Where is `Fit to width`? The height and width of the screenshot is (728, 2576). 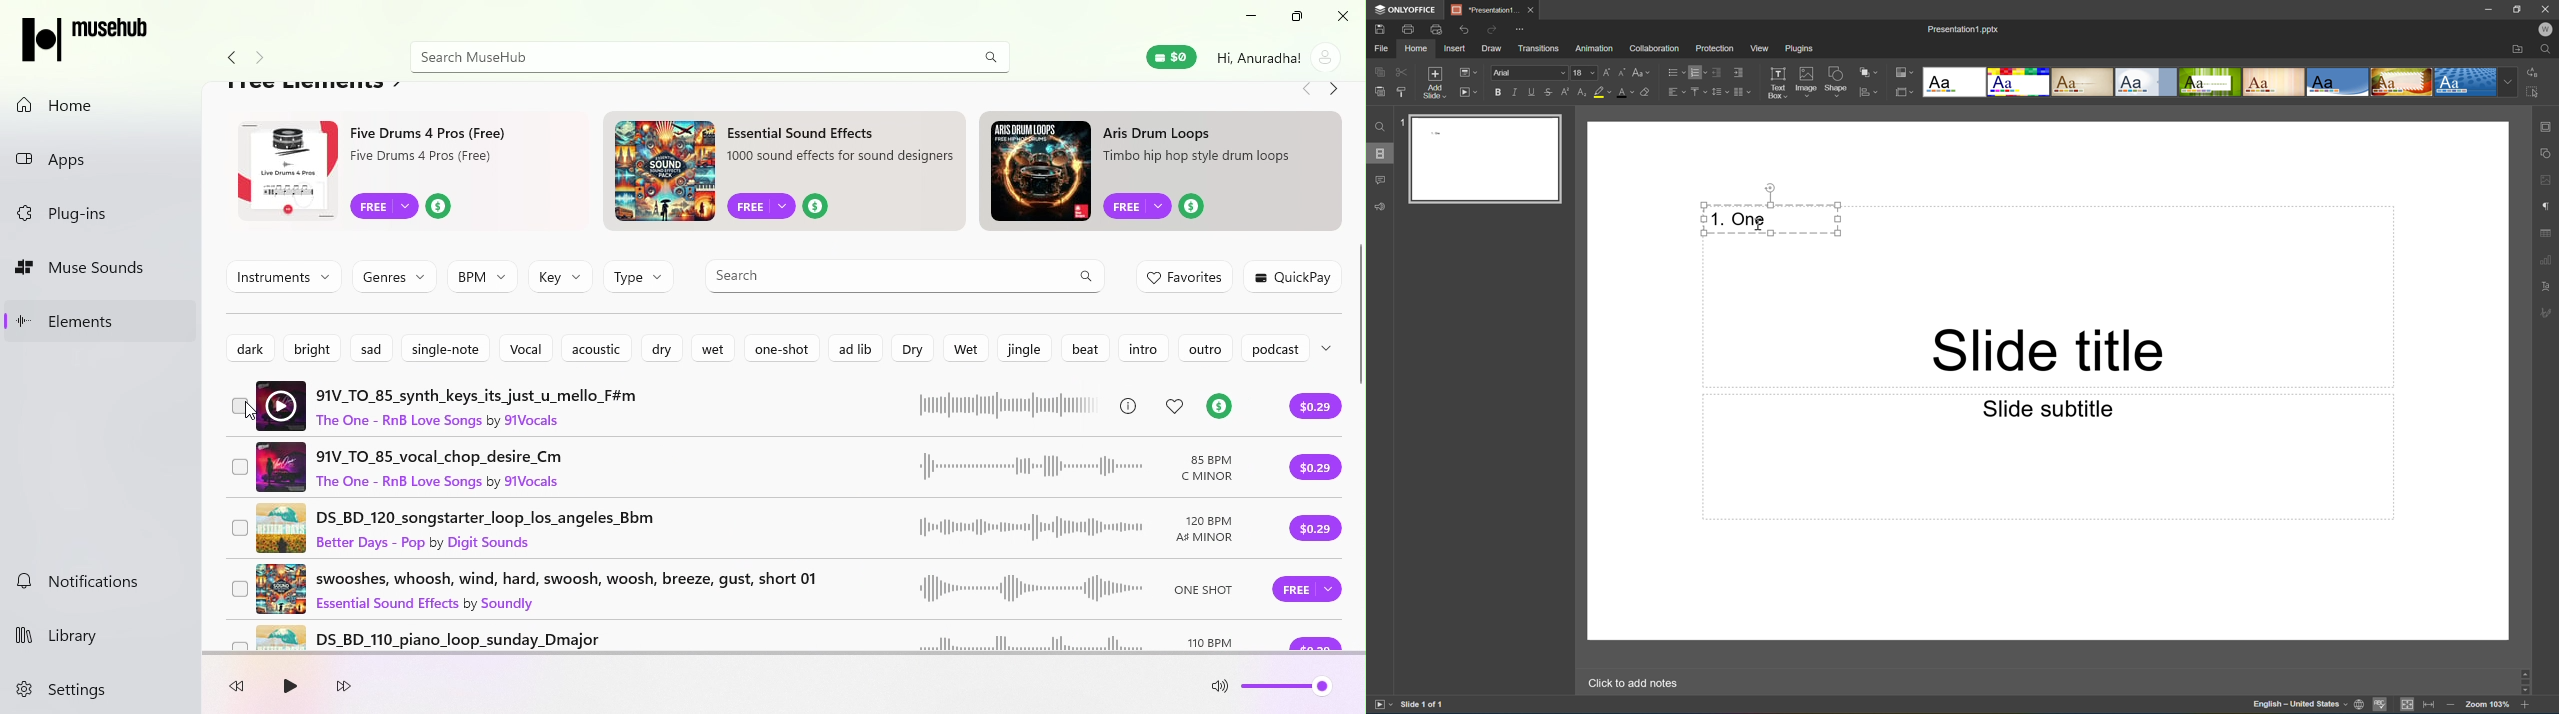 Fit to width is located at coordinates (2429, 705).